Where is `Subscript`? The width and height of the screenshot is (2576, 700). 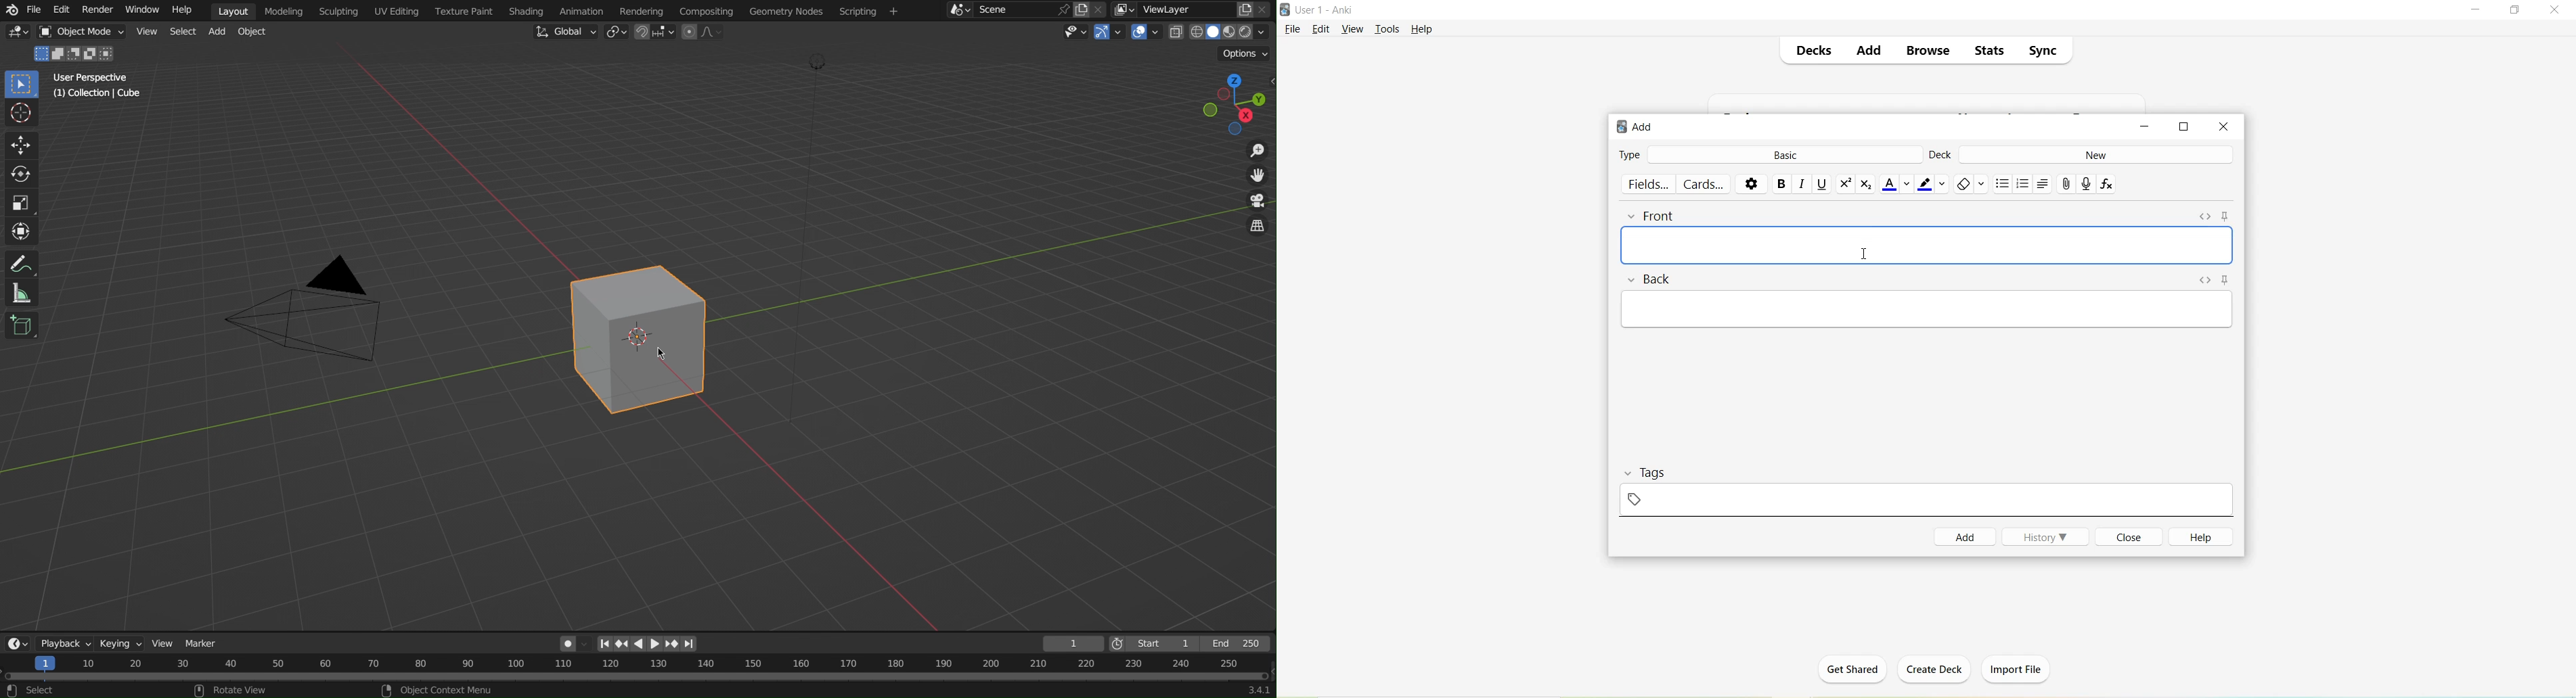
Subscript is located at coordinates (1867, 184).